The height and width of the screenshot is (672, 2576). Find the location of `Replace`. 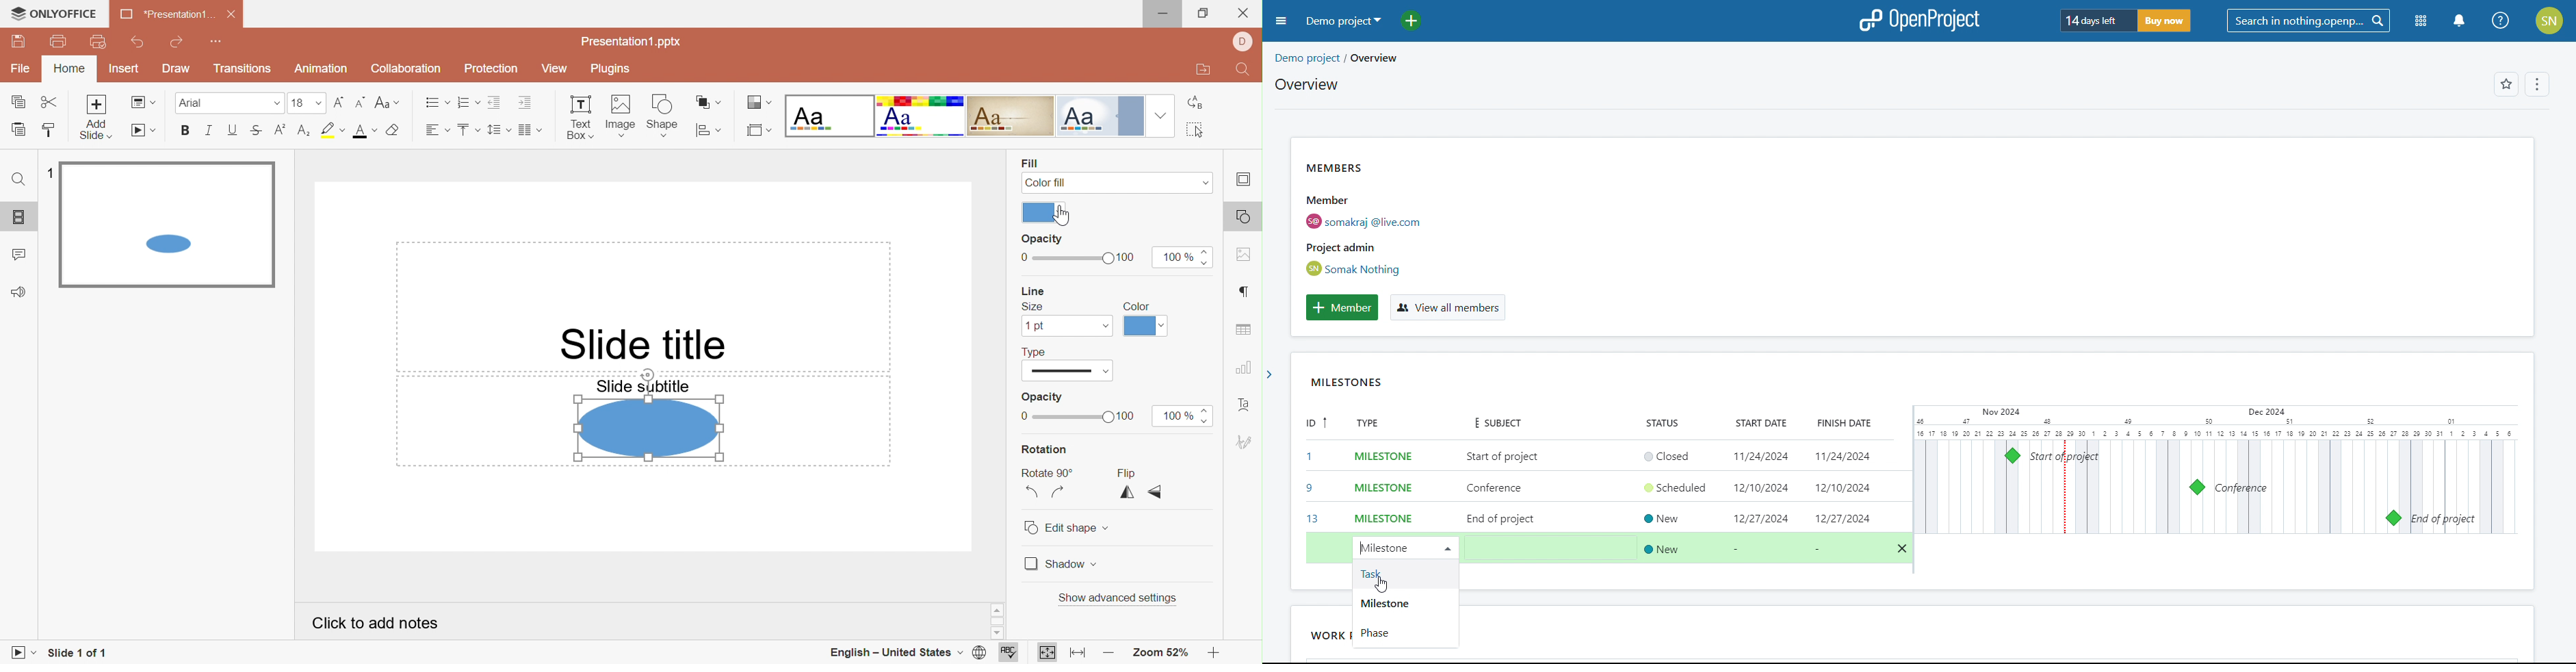

Replace is located at coordinates (1195, 103).